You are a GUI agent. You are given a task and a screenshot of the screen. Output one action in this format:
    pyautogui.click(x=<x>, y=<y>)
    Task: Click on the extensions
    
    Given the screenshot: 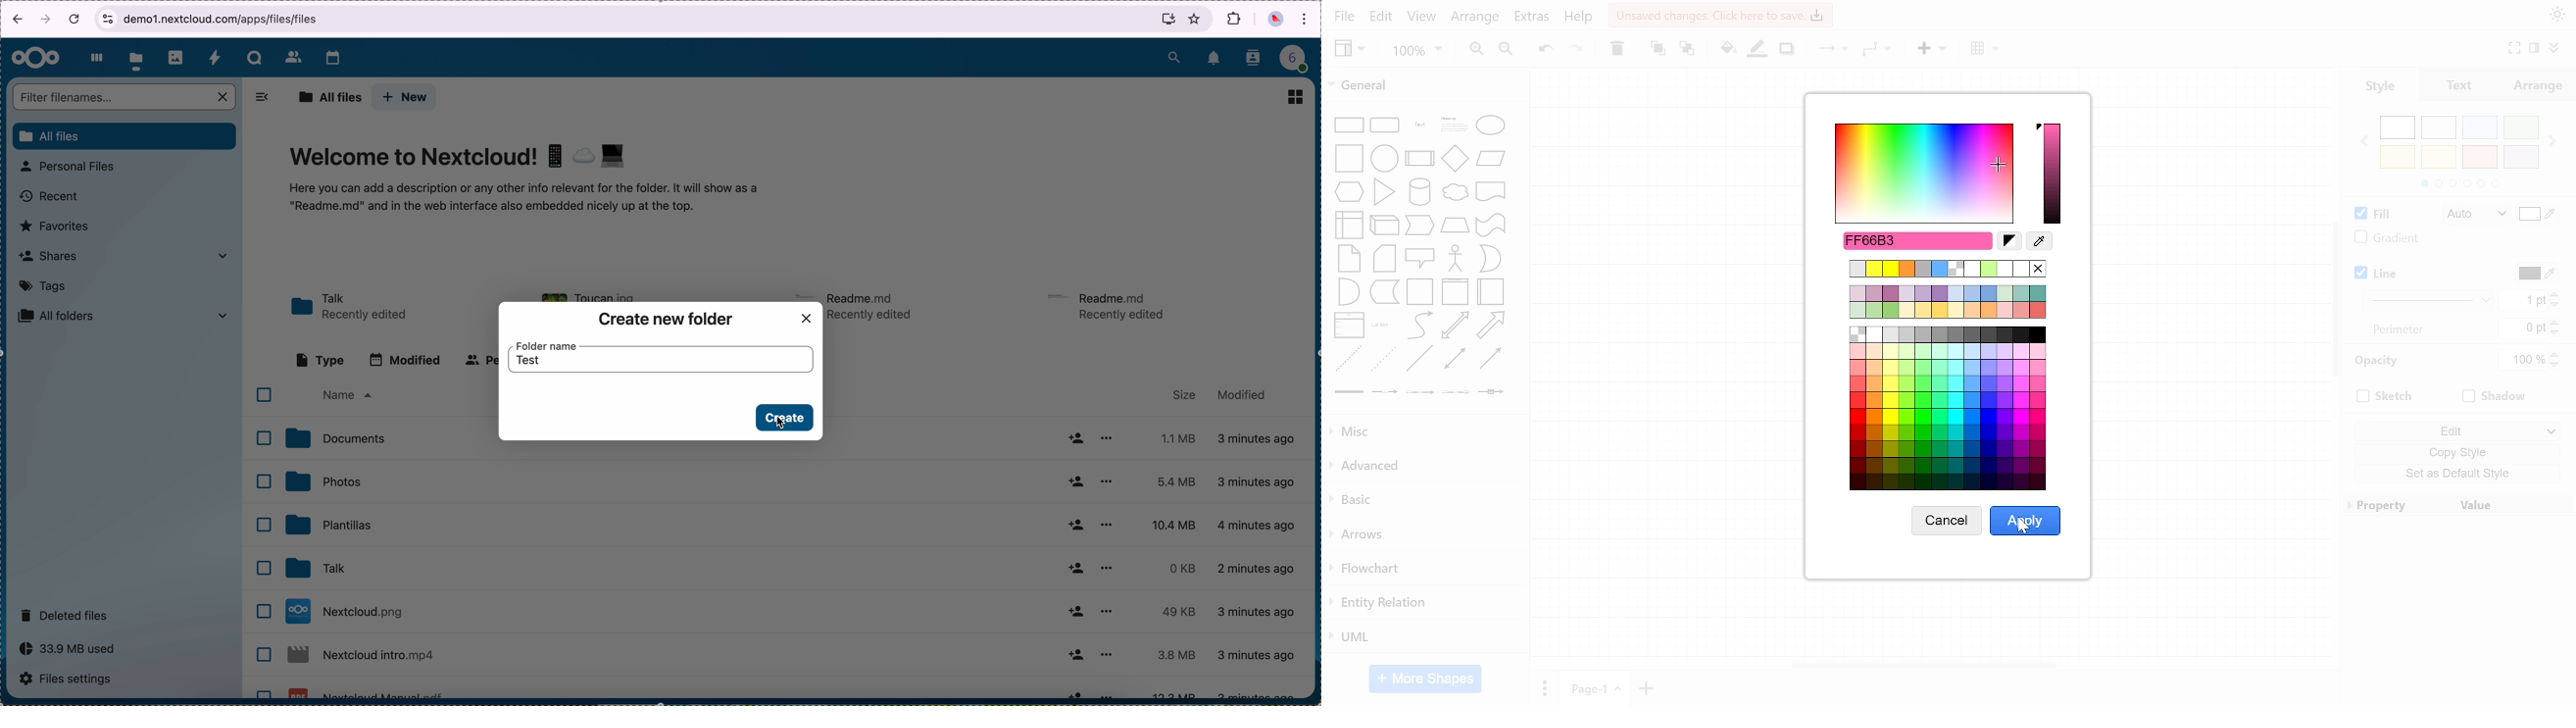 What is the action you would take?
    pyautogui.click(x=1235, y=18)
    